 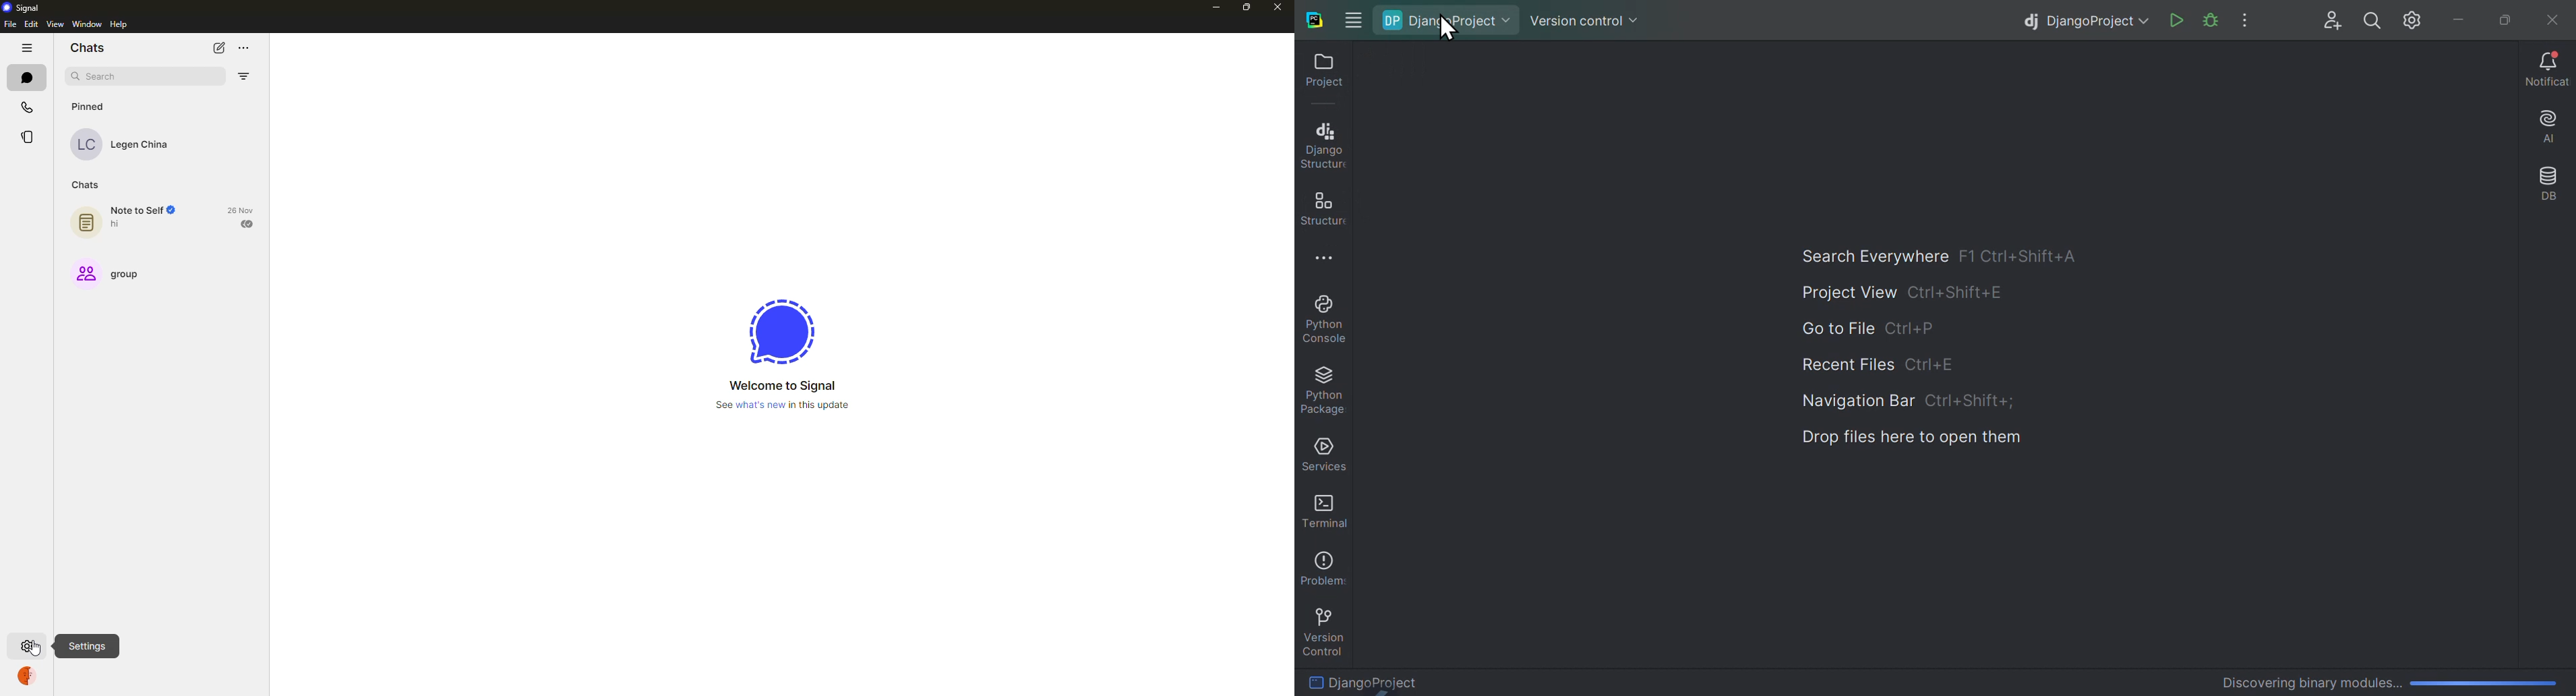 What do you see at coordinates (1319, 75) in the screenshot?
I see `project` at bounding box center [1319, 75].